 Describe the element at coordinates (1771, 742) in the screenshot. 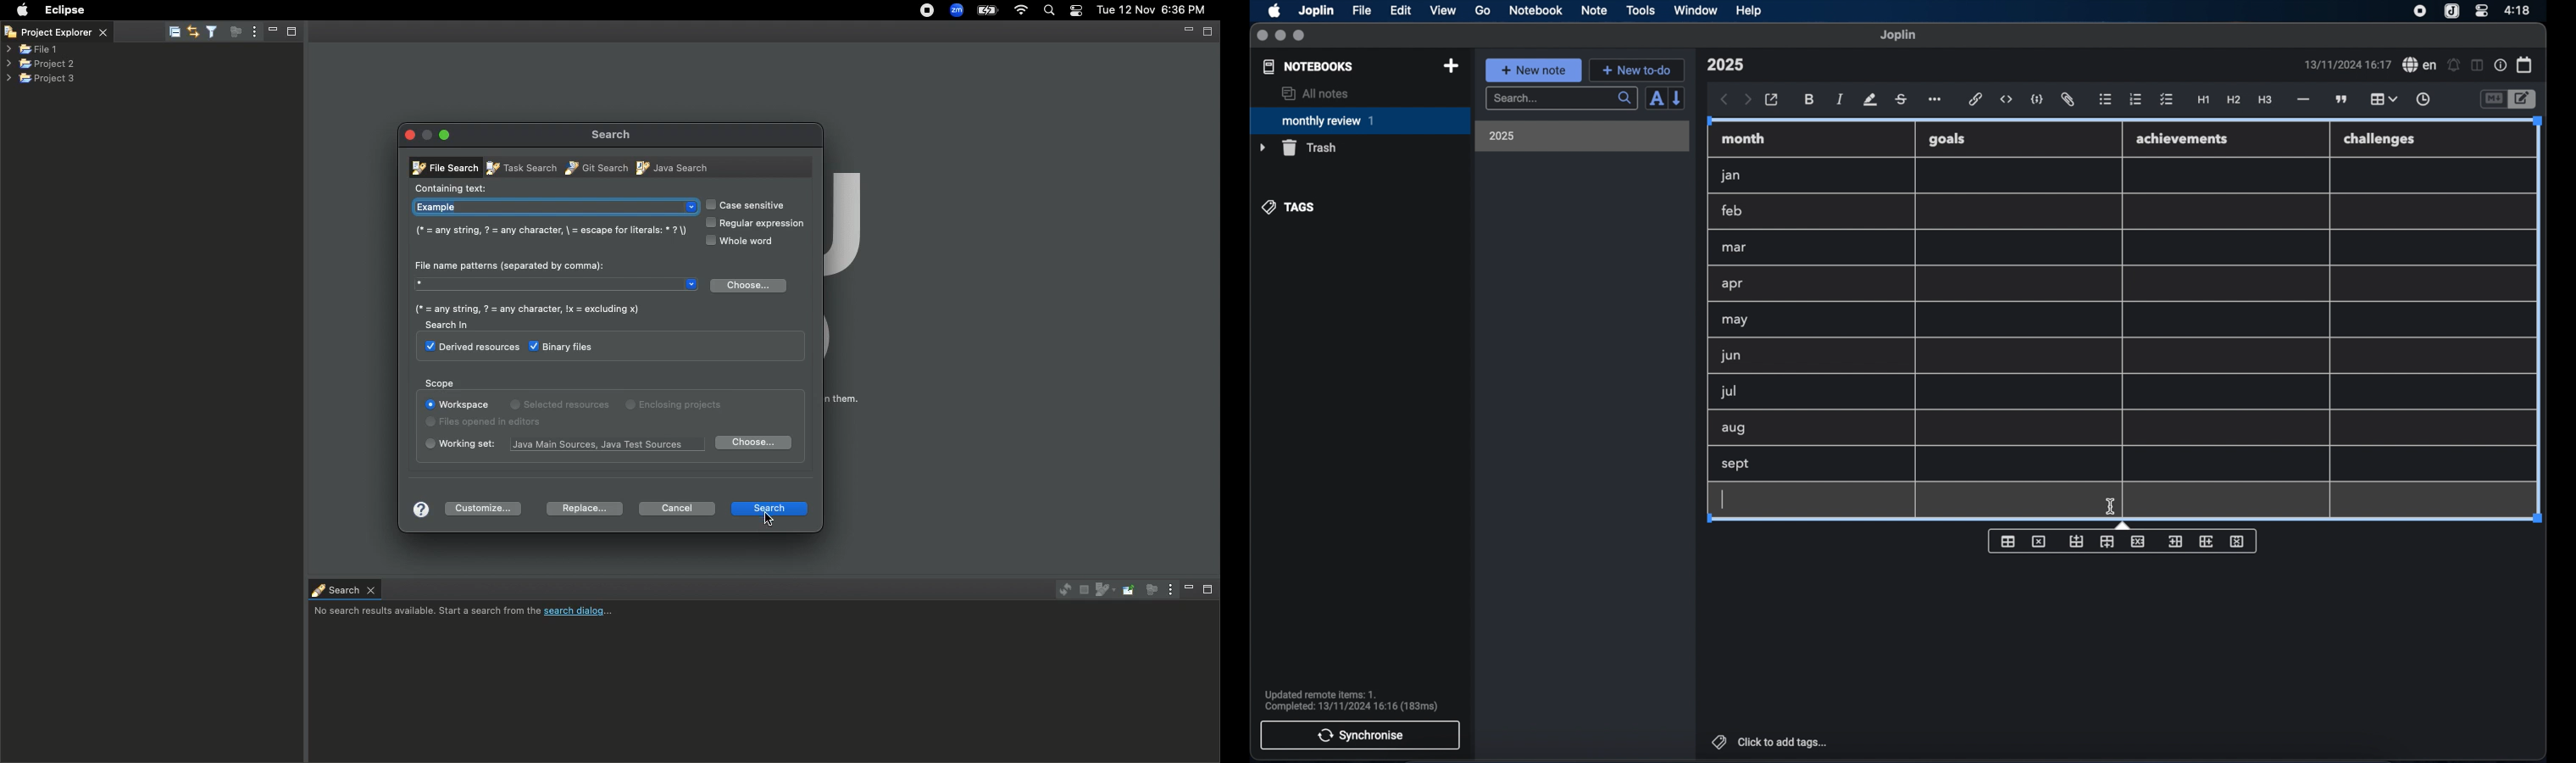

I see `click to add tags` at that location.